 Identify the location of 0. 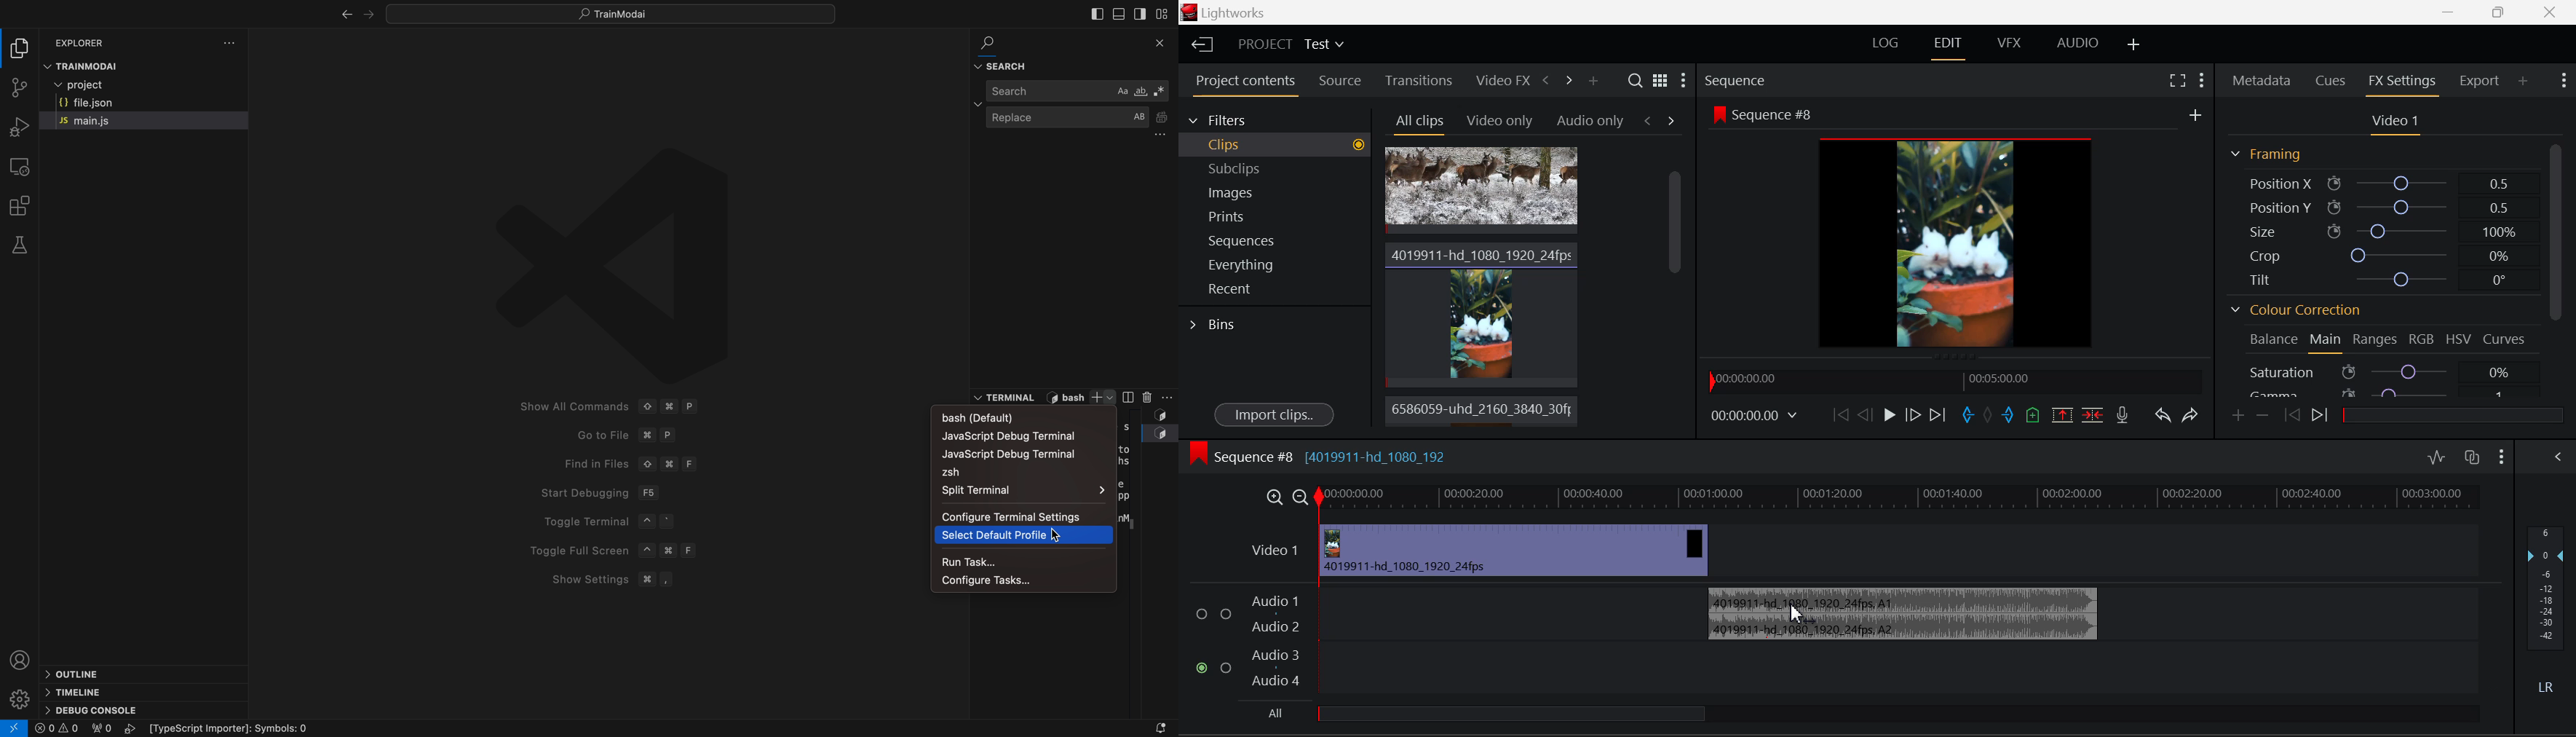
(57, 728).